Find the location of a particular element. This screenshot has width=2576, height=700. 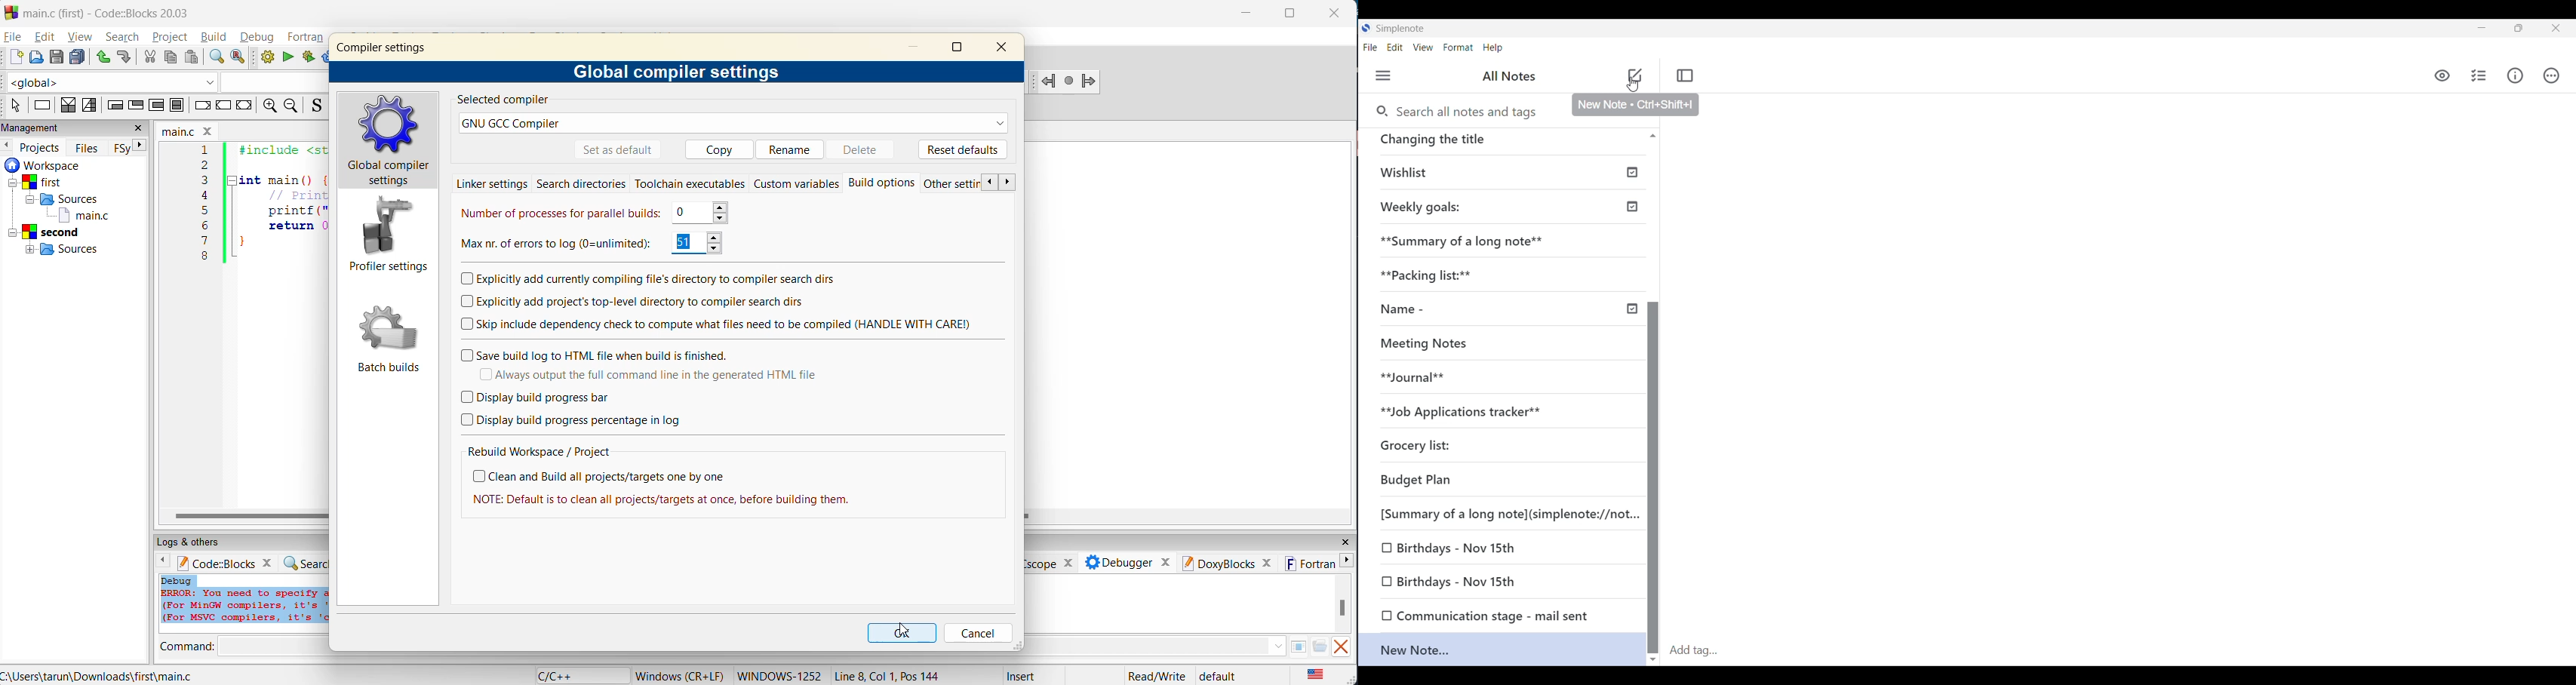

number of processes for parallel builds 0 is located at coordinates (595, 214).